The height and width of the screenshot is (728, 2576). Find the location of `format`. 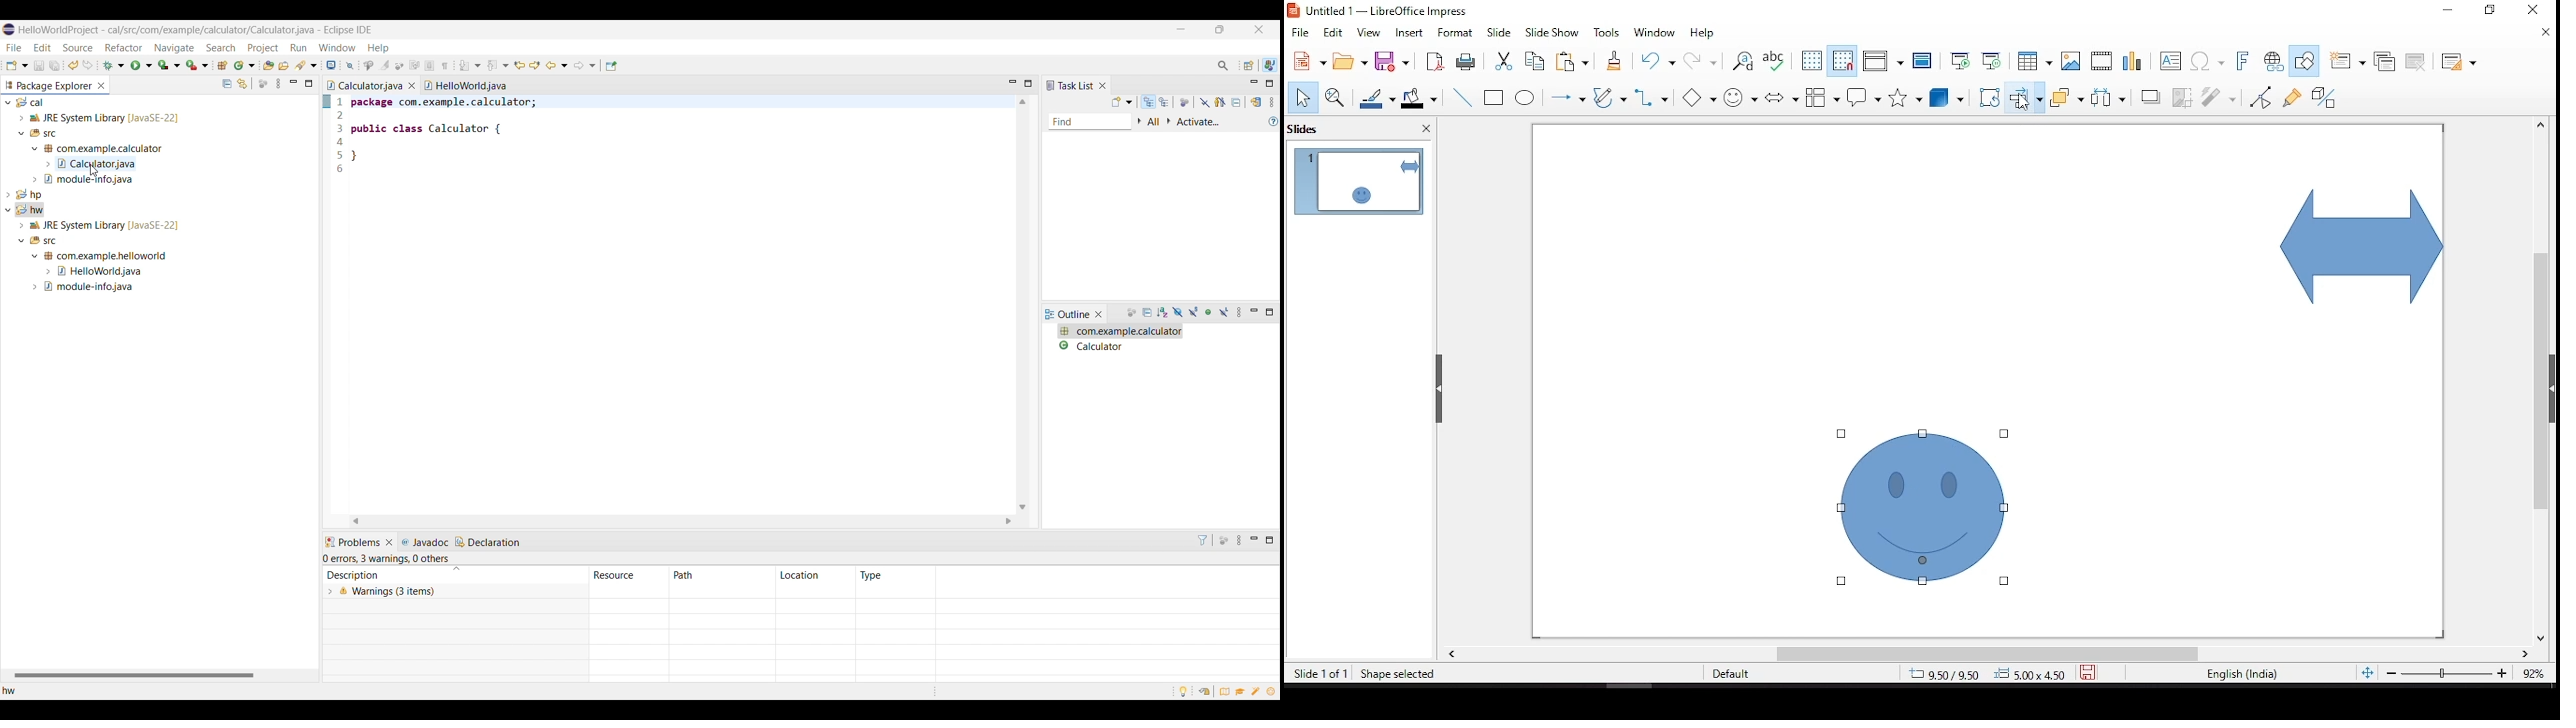

format is located at coordinates (1458, 33).